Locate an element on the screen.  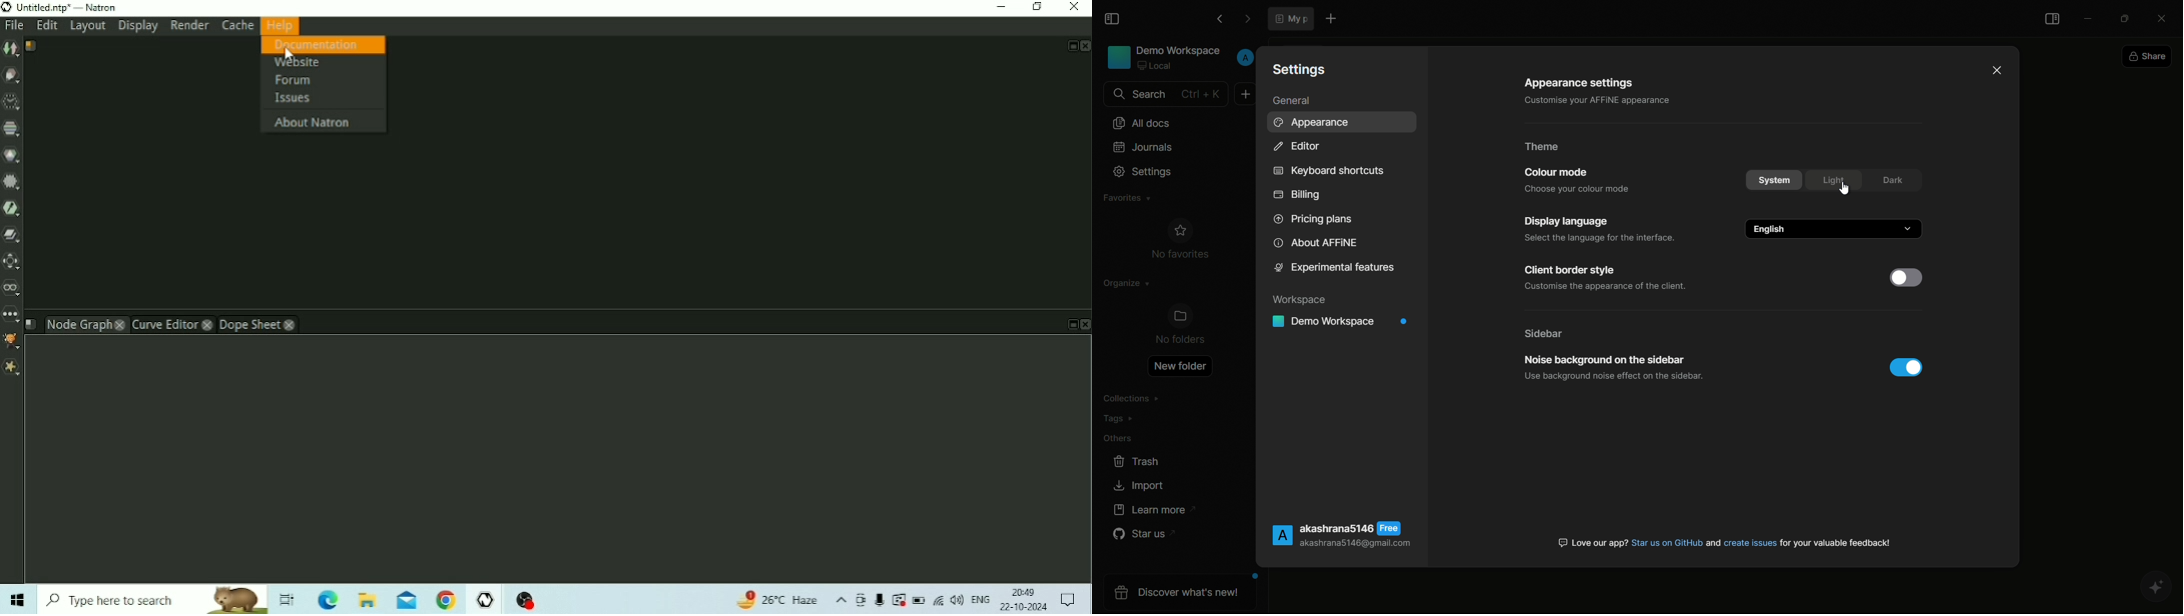
toggle switch is located at coordinates (1907, 367).